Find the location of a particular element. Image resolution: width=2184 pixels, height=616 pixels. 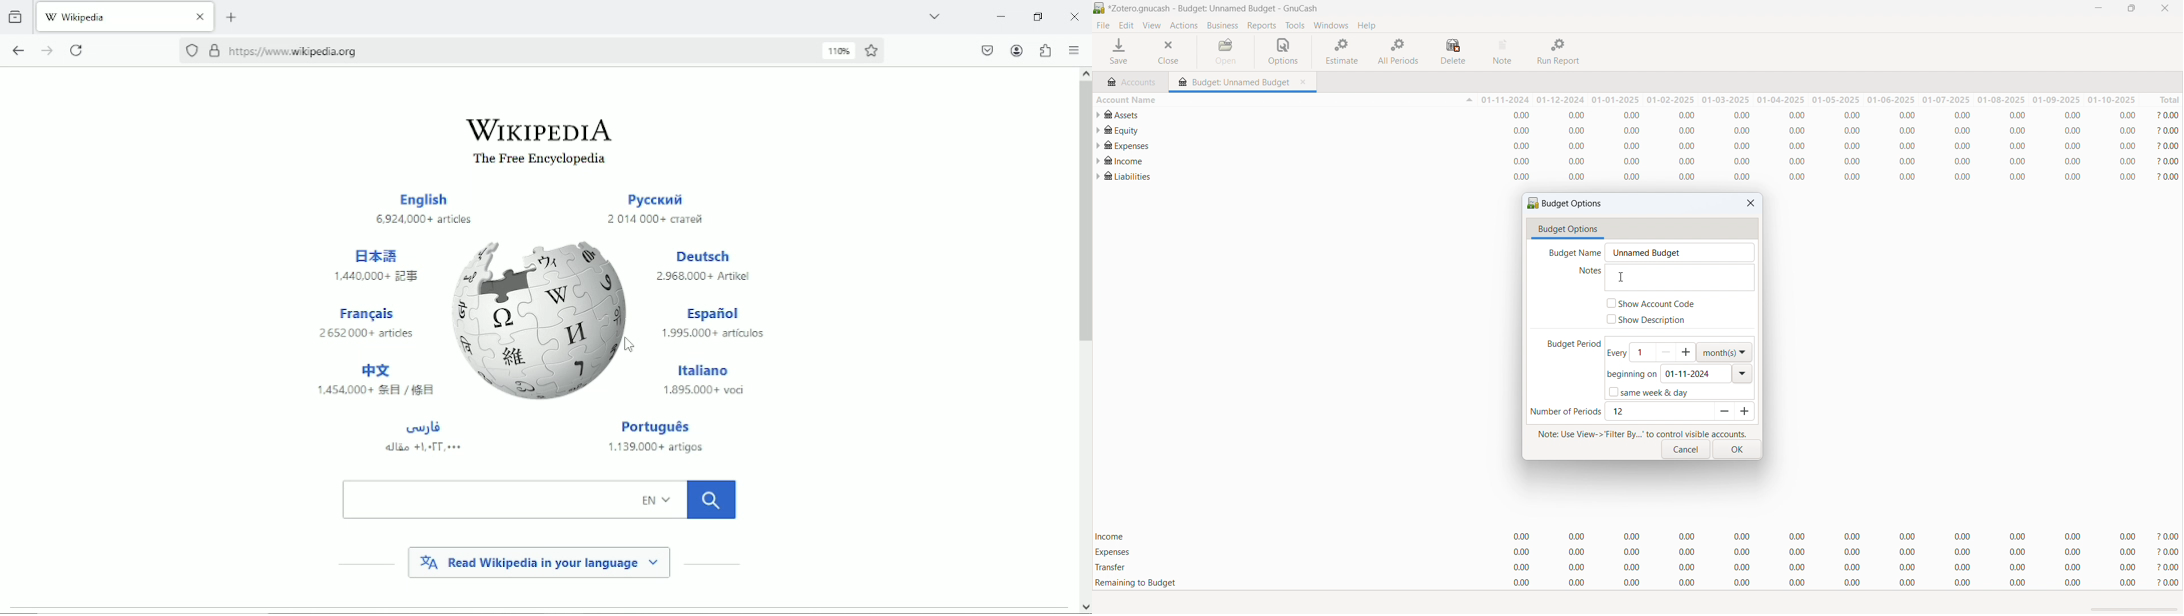

extensions is located at coordinates (1046, 50).